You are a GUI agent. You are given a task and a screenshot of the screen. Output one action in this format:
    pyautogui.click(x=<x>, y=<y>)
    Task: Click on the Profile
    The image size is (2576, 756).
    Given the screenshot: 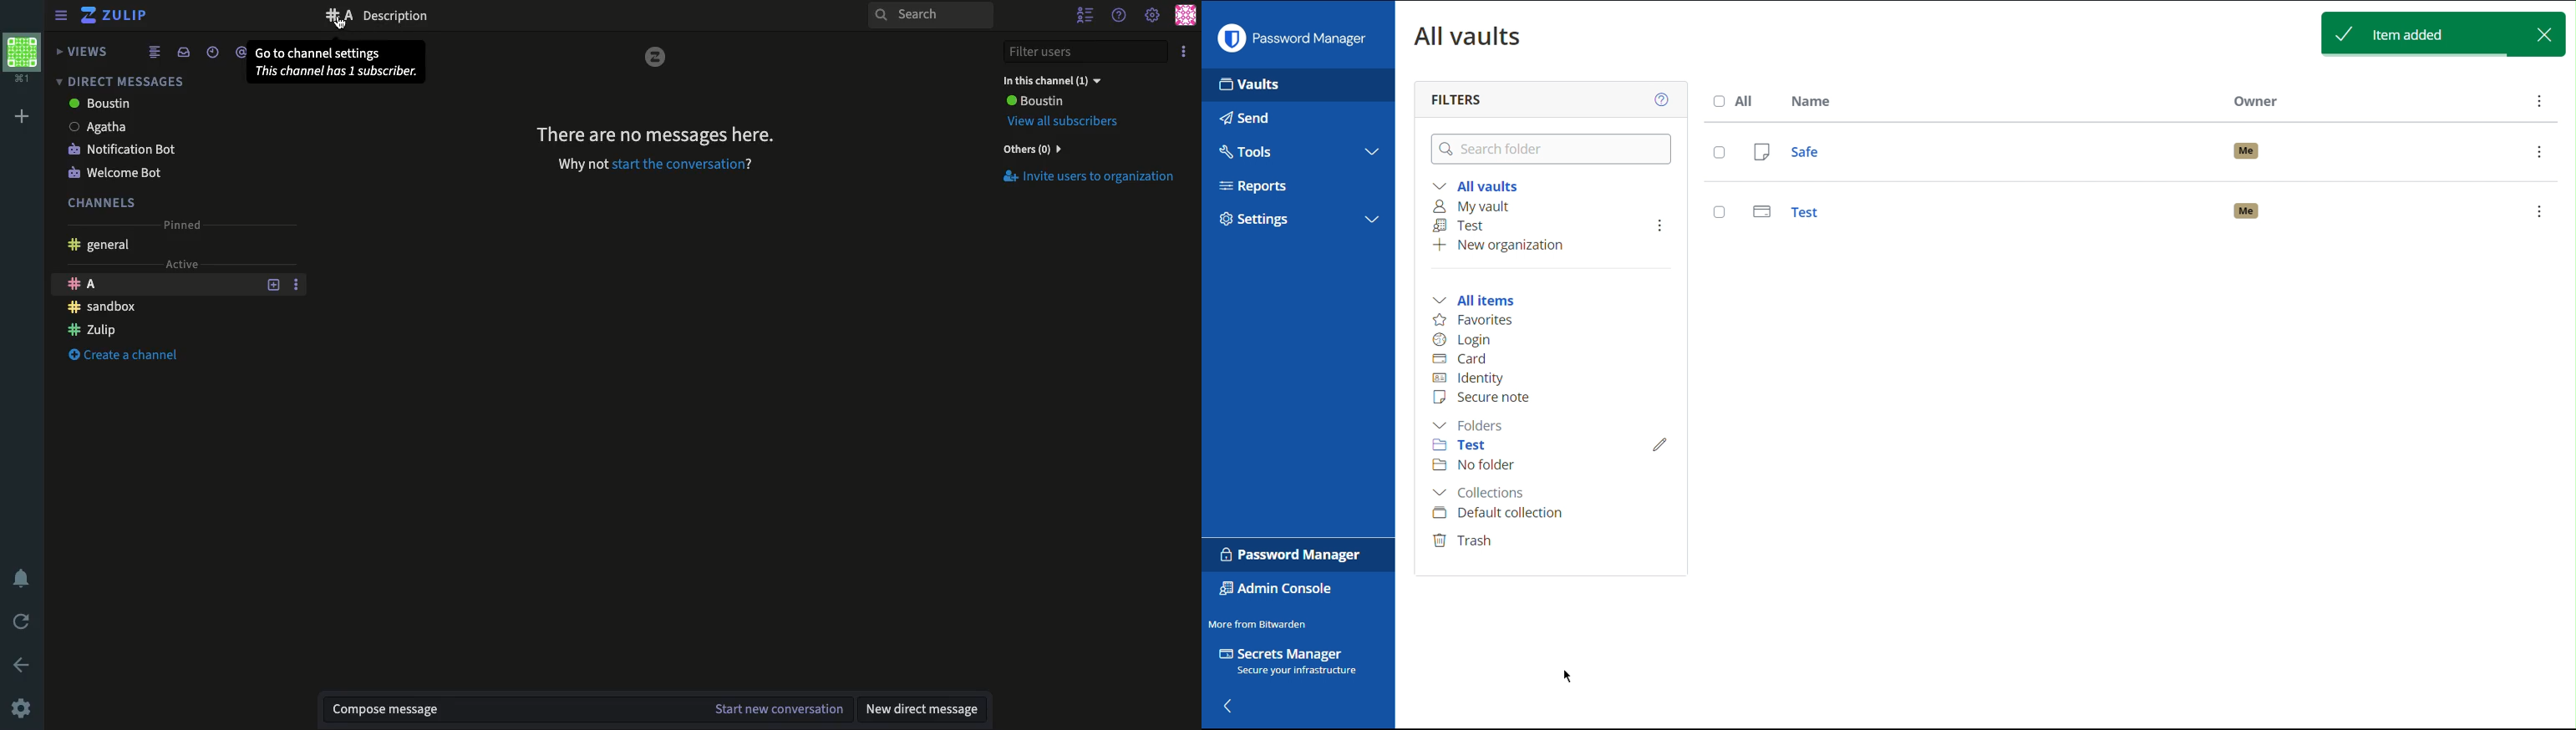 What is the action you would take?
    pyautogui.click(x=1185, y=16)
    